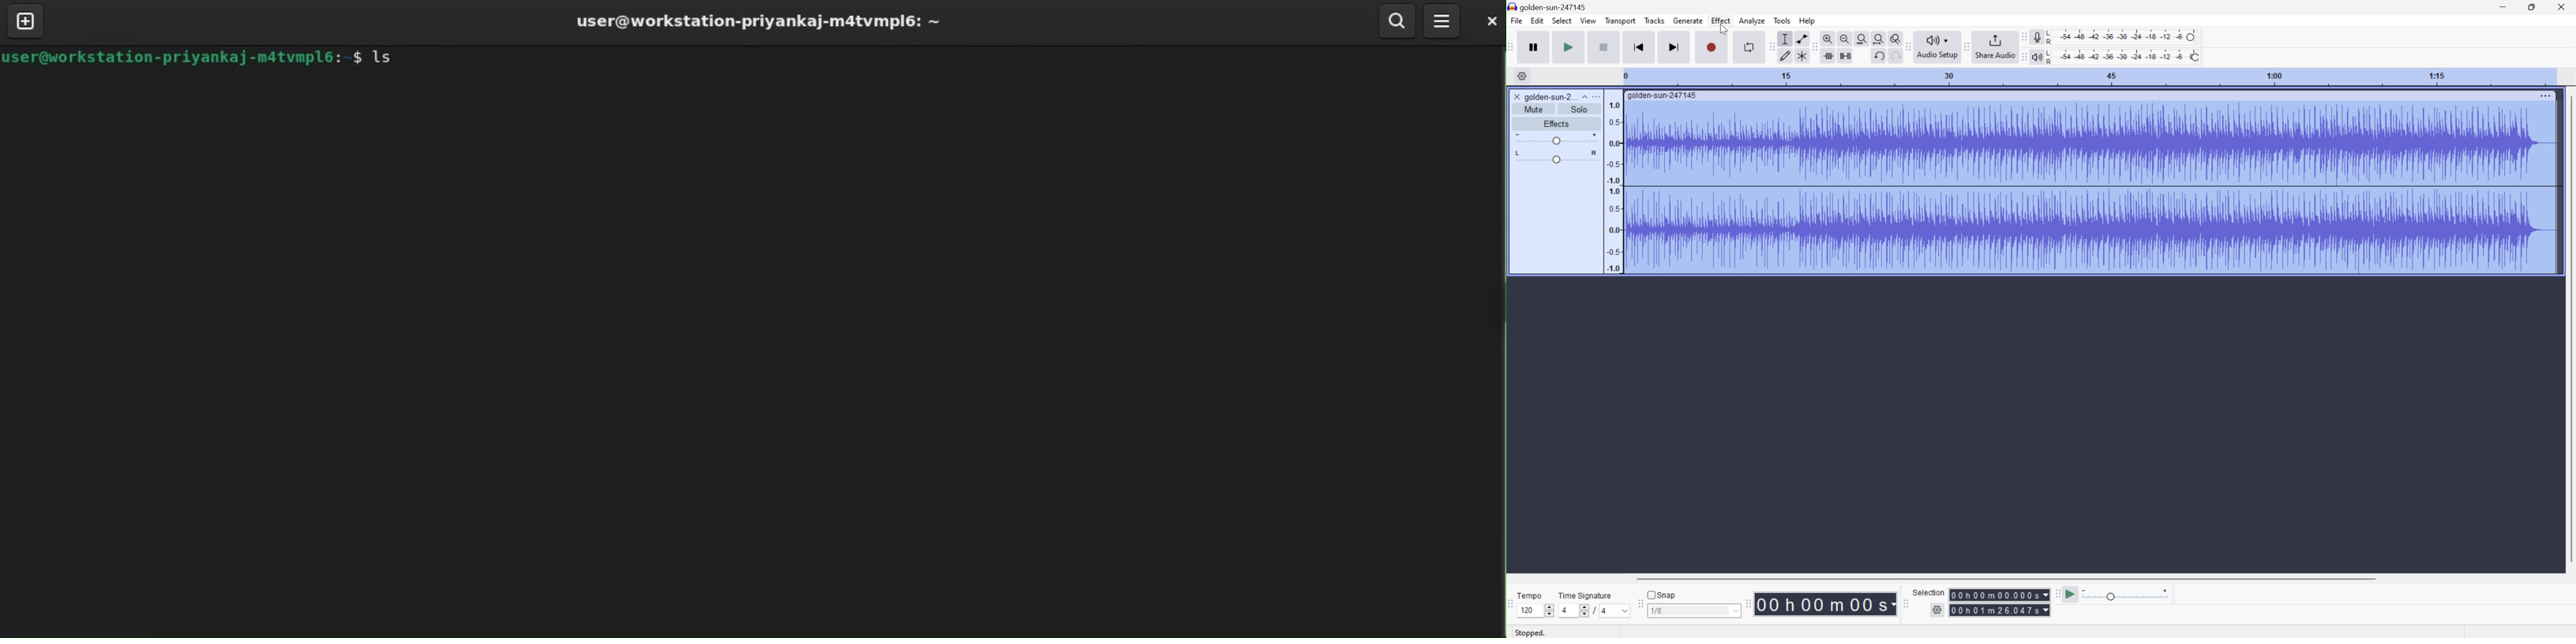 This screenshot has height=644, width=2576. I want to click on Settings, so click(1524, 76).